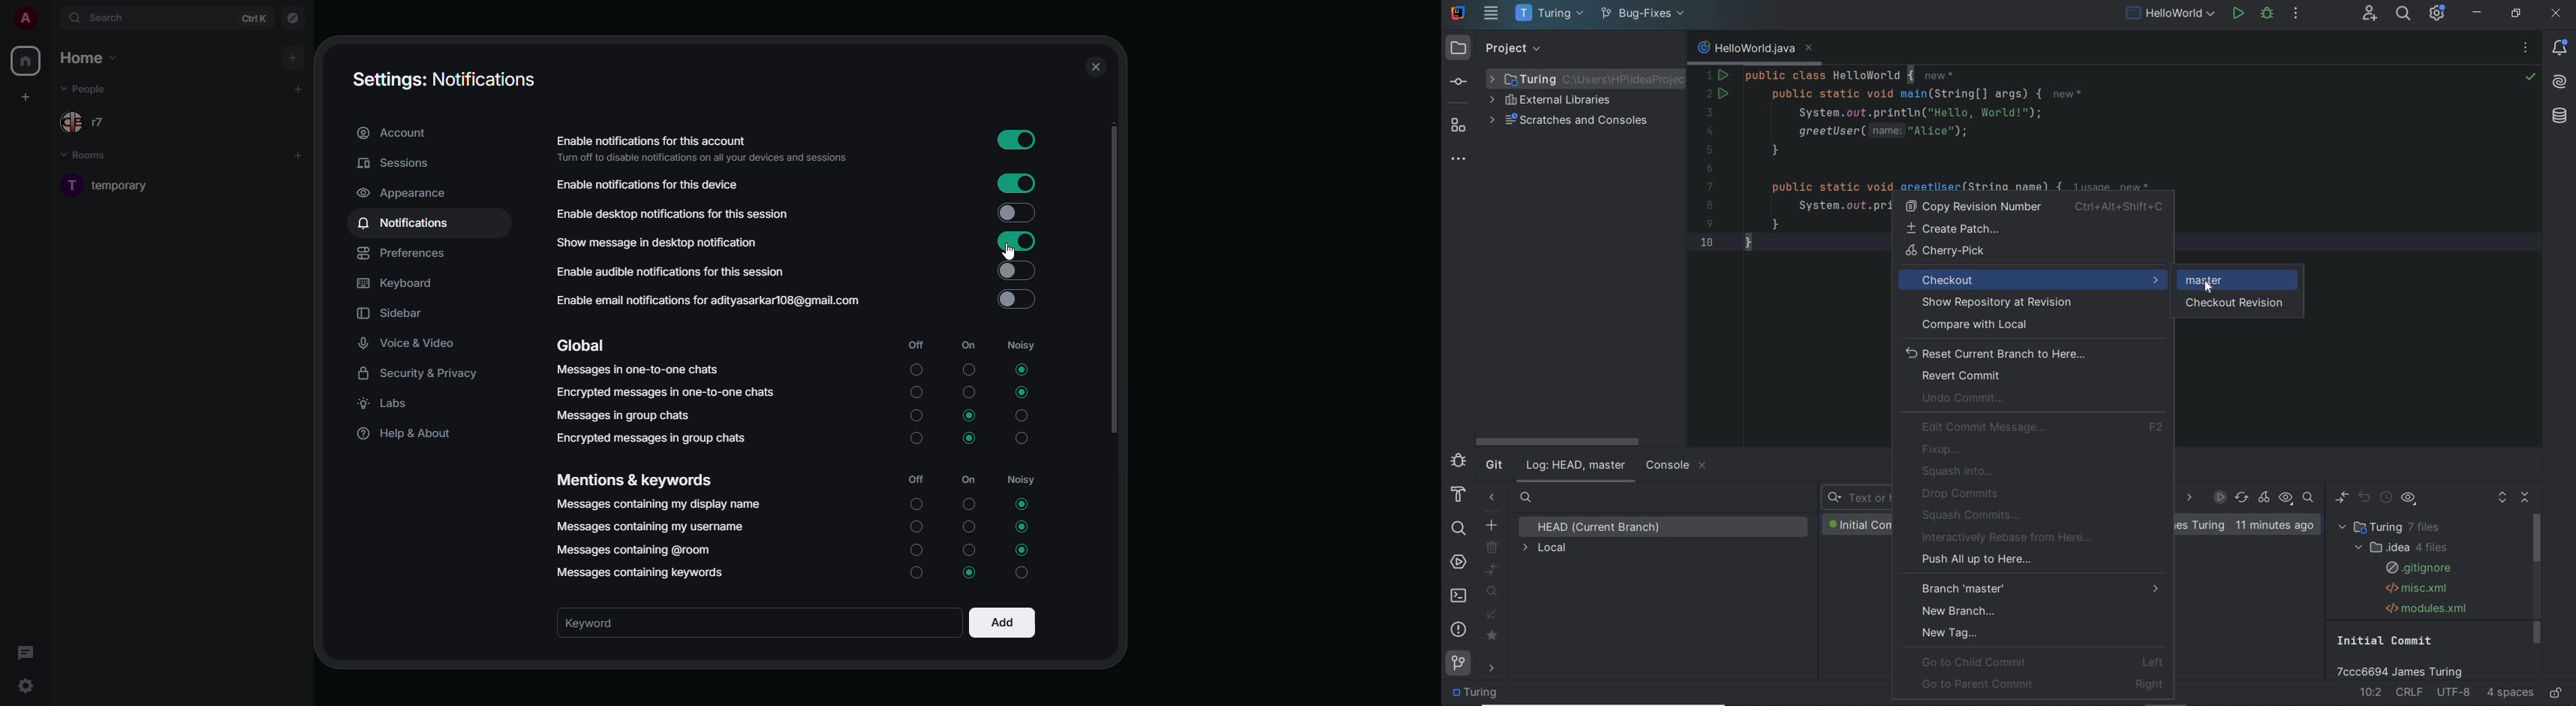 The image size is (2576, 728). I want to click on navigator, so click(293, 18).